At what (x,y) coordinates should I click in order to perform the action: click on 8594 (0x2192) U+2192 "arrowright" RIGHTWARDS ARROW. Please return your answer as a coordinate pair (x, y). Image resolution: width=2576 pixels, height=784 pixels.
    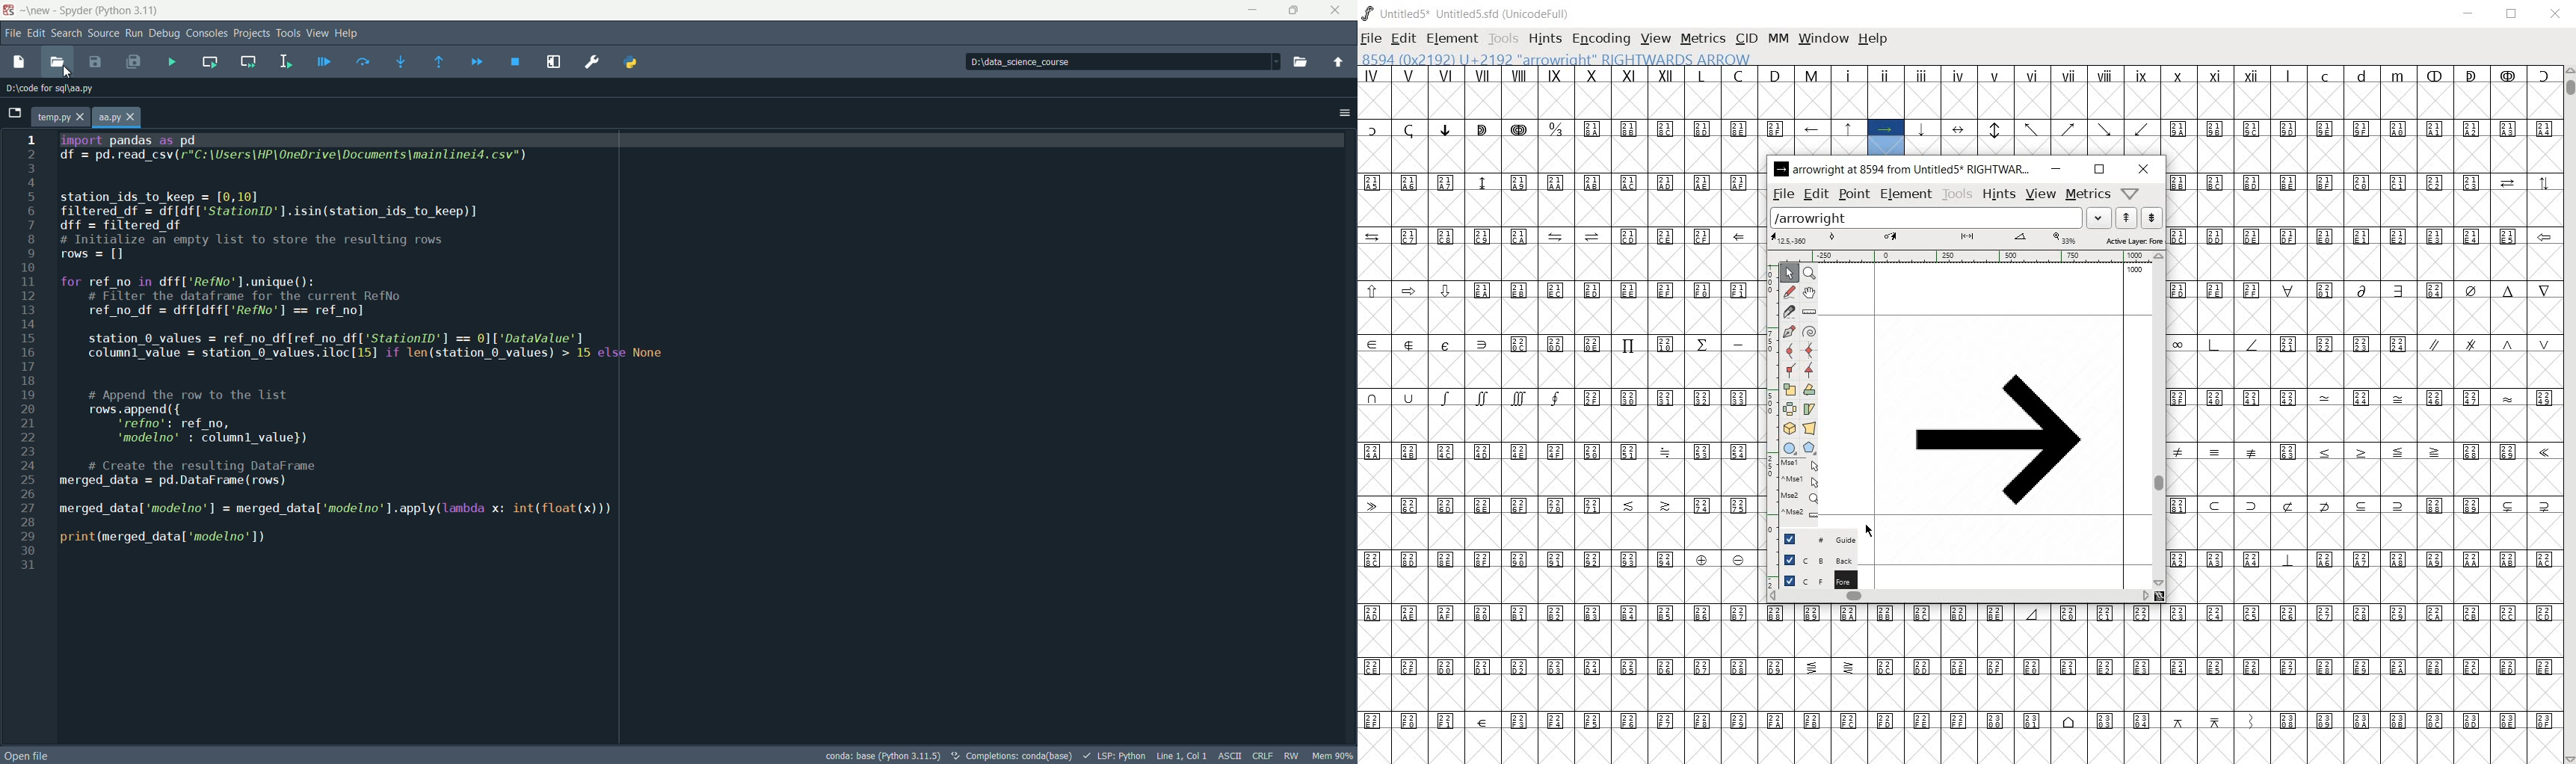
    Looking at the image, I should click on (1556, 58).